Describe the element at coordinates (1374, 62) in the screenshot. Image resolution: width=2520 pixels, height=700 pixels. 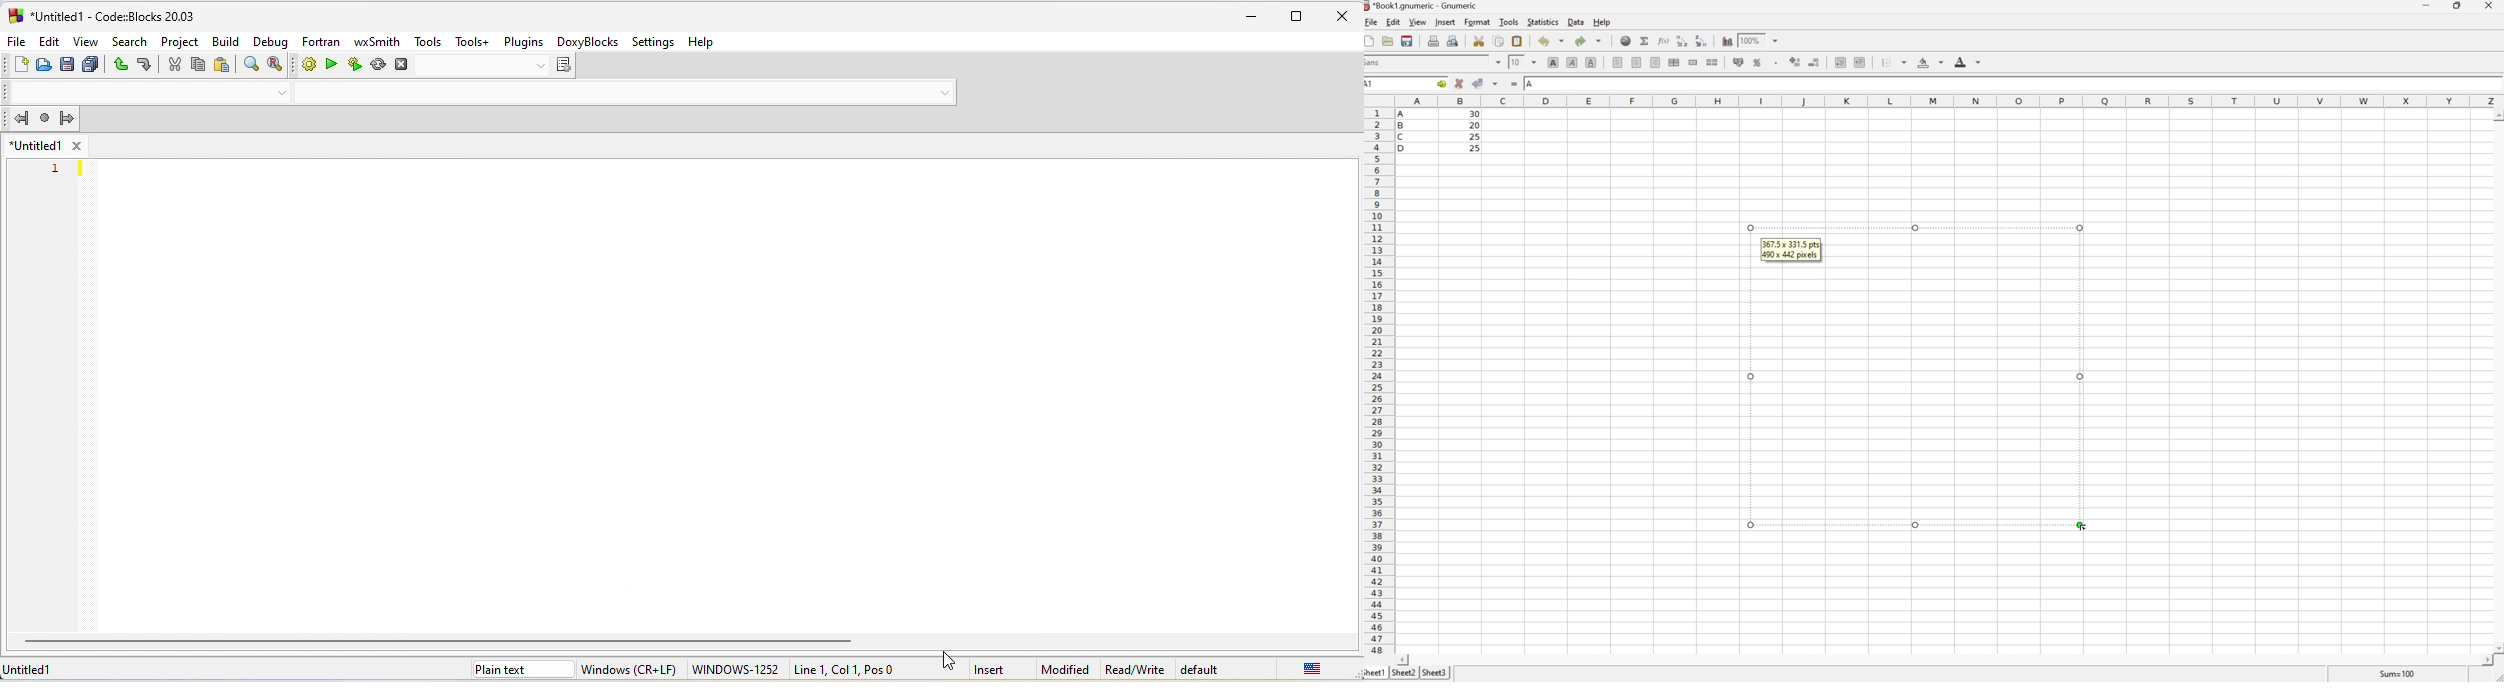
I see `Sans` at that location.